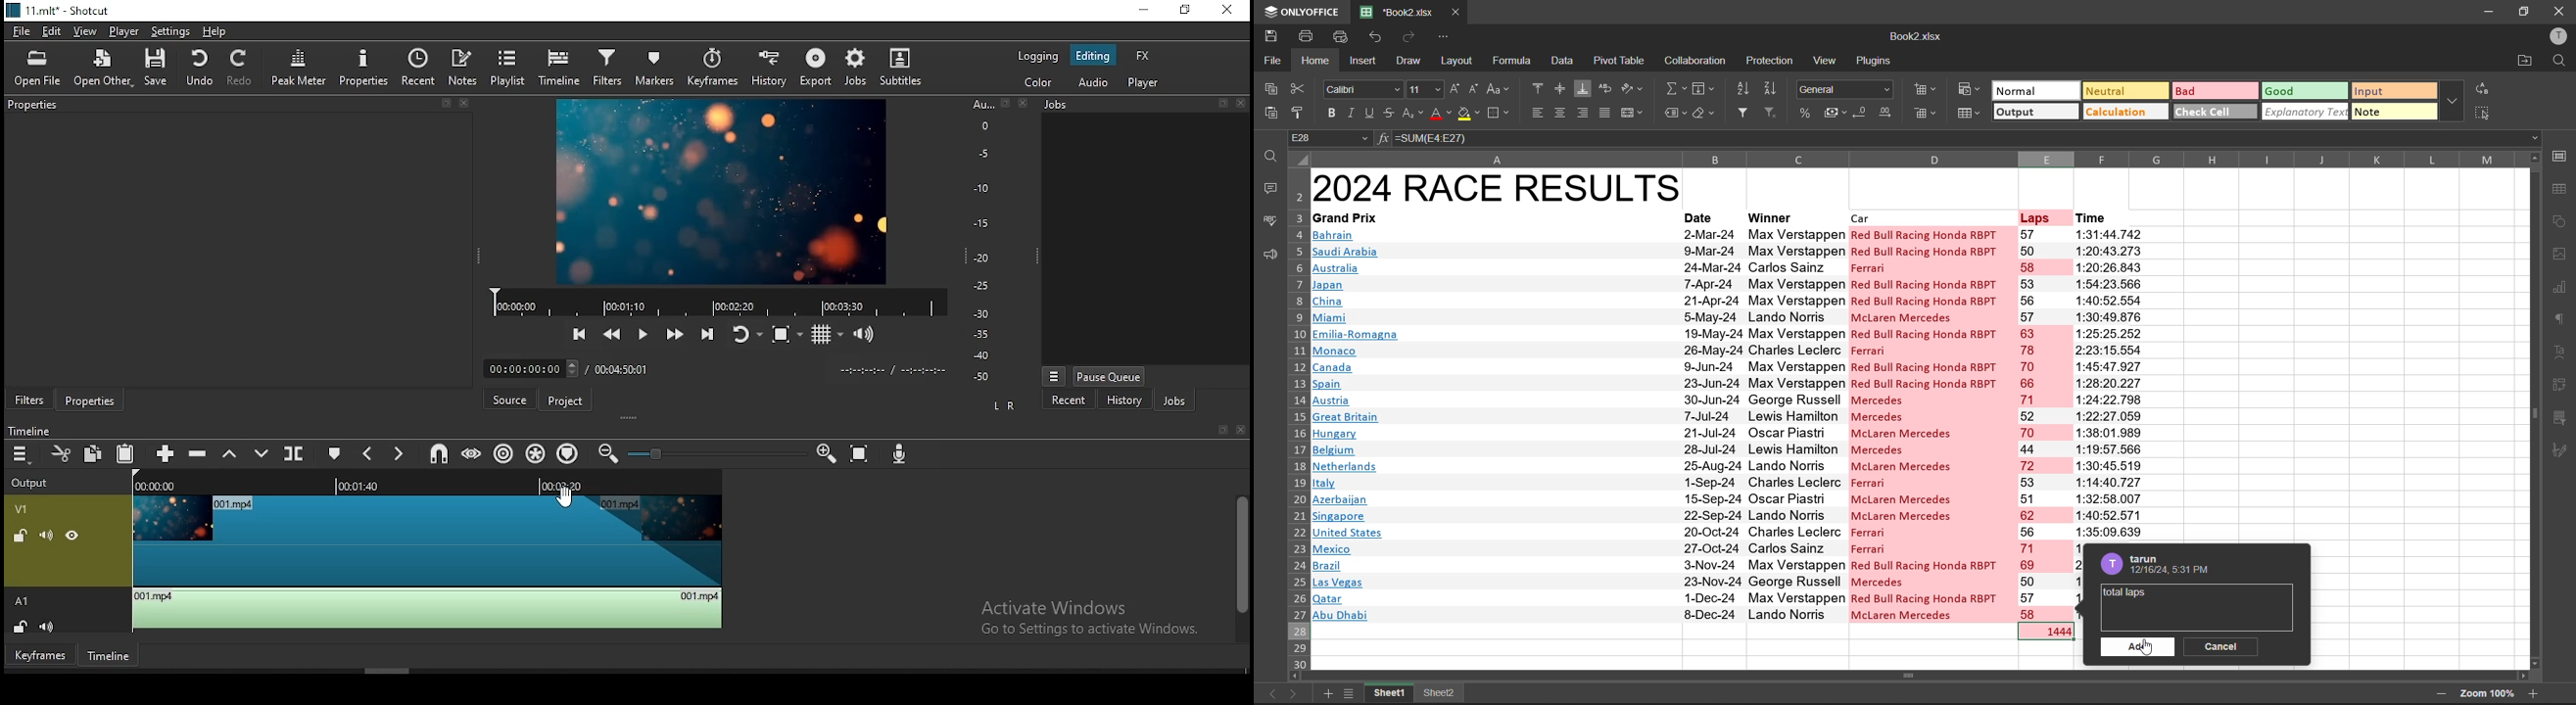  Describe the element at coordinates (32, 430) in the screenshot. I see `Timeline` at that location.